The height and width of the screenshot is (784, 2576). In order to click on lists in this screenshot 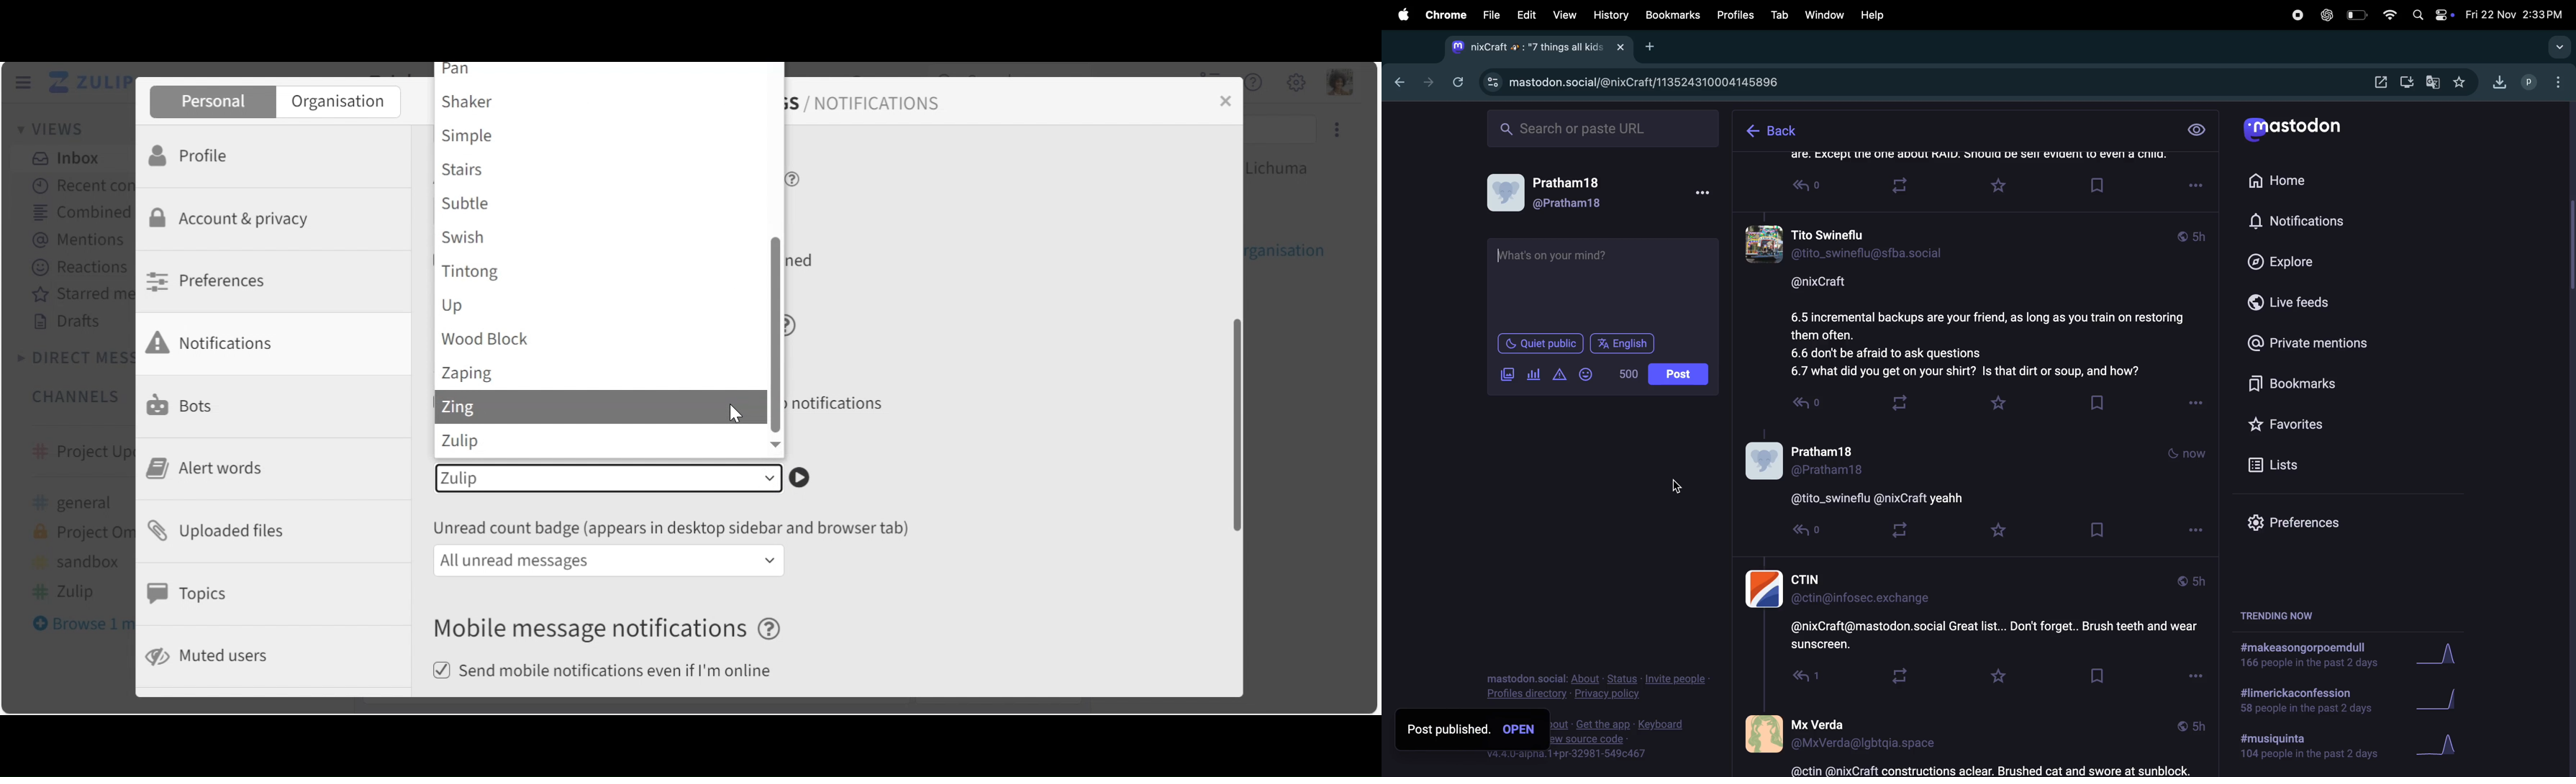, I will do `click(2316, 467)`.